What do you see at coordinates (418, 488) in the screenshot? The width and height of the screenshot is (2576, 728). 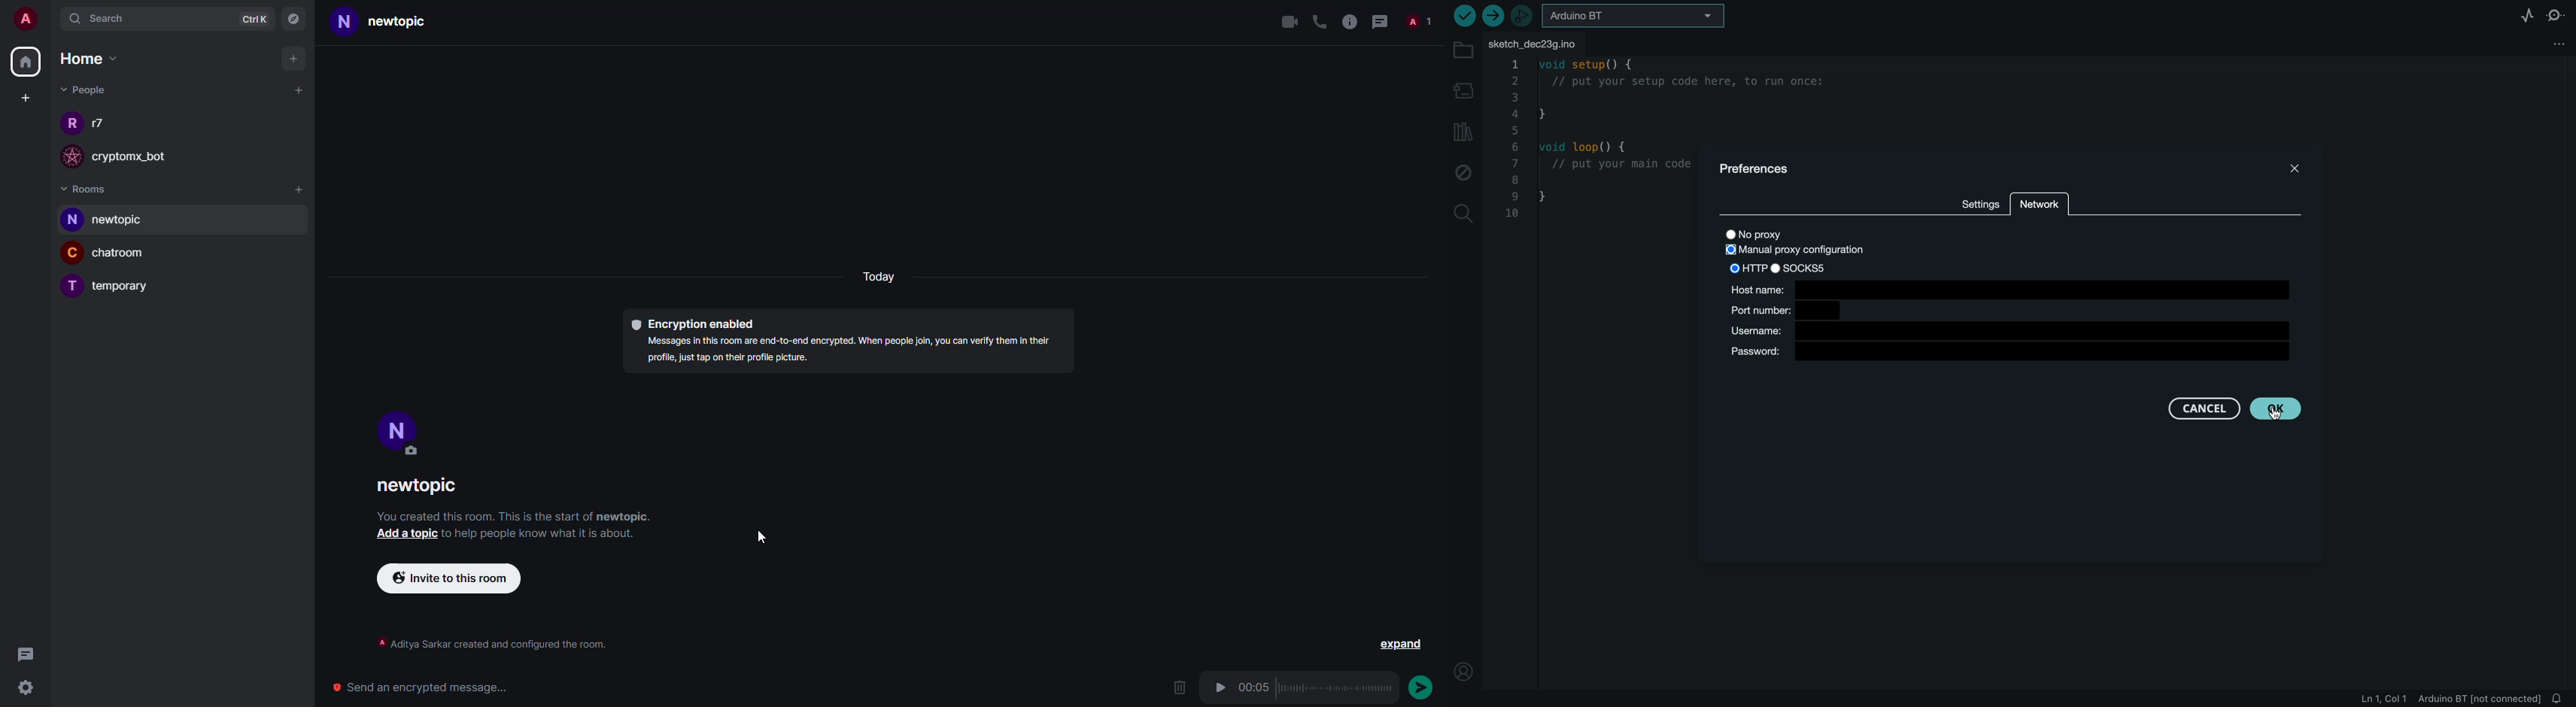 I see `room` at bounding box center [418, 488].